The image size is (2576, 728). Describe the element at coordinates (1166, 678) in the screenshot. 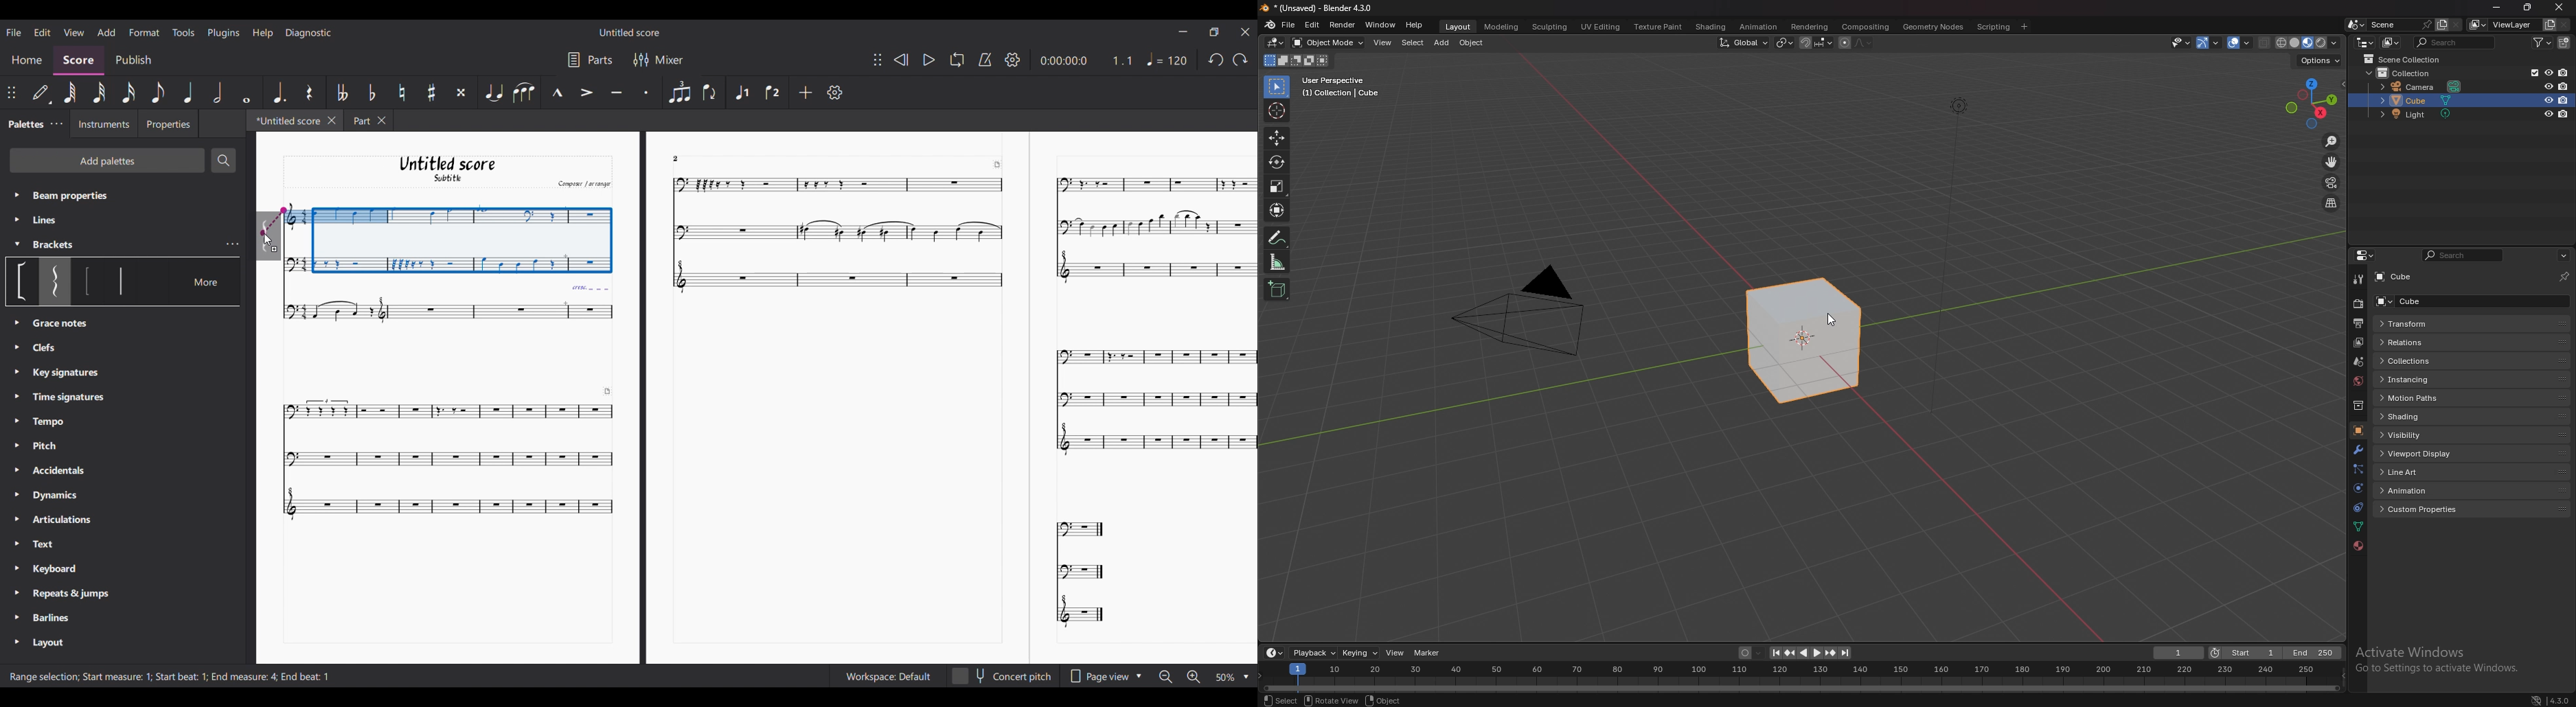

I see `Zoom out` at that location.